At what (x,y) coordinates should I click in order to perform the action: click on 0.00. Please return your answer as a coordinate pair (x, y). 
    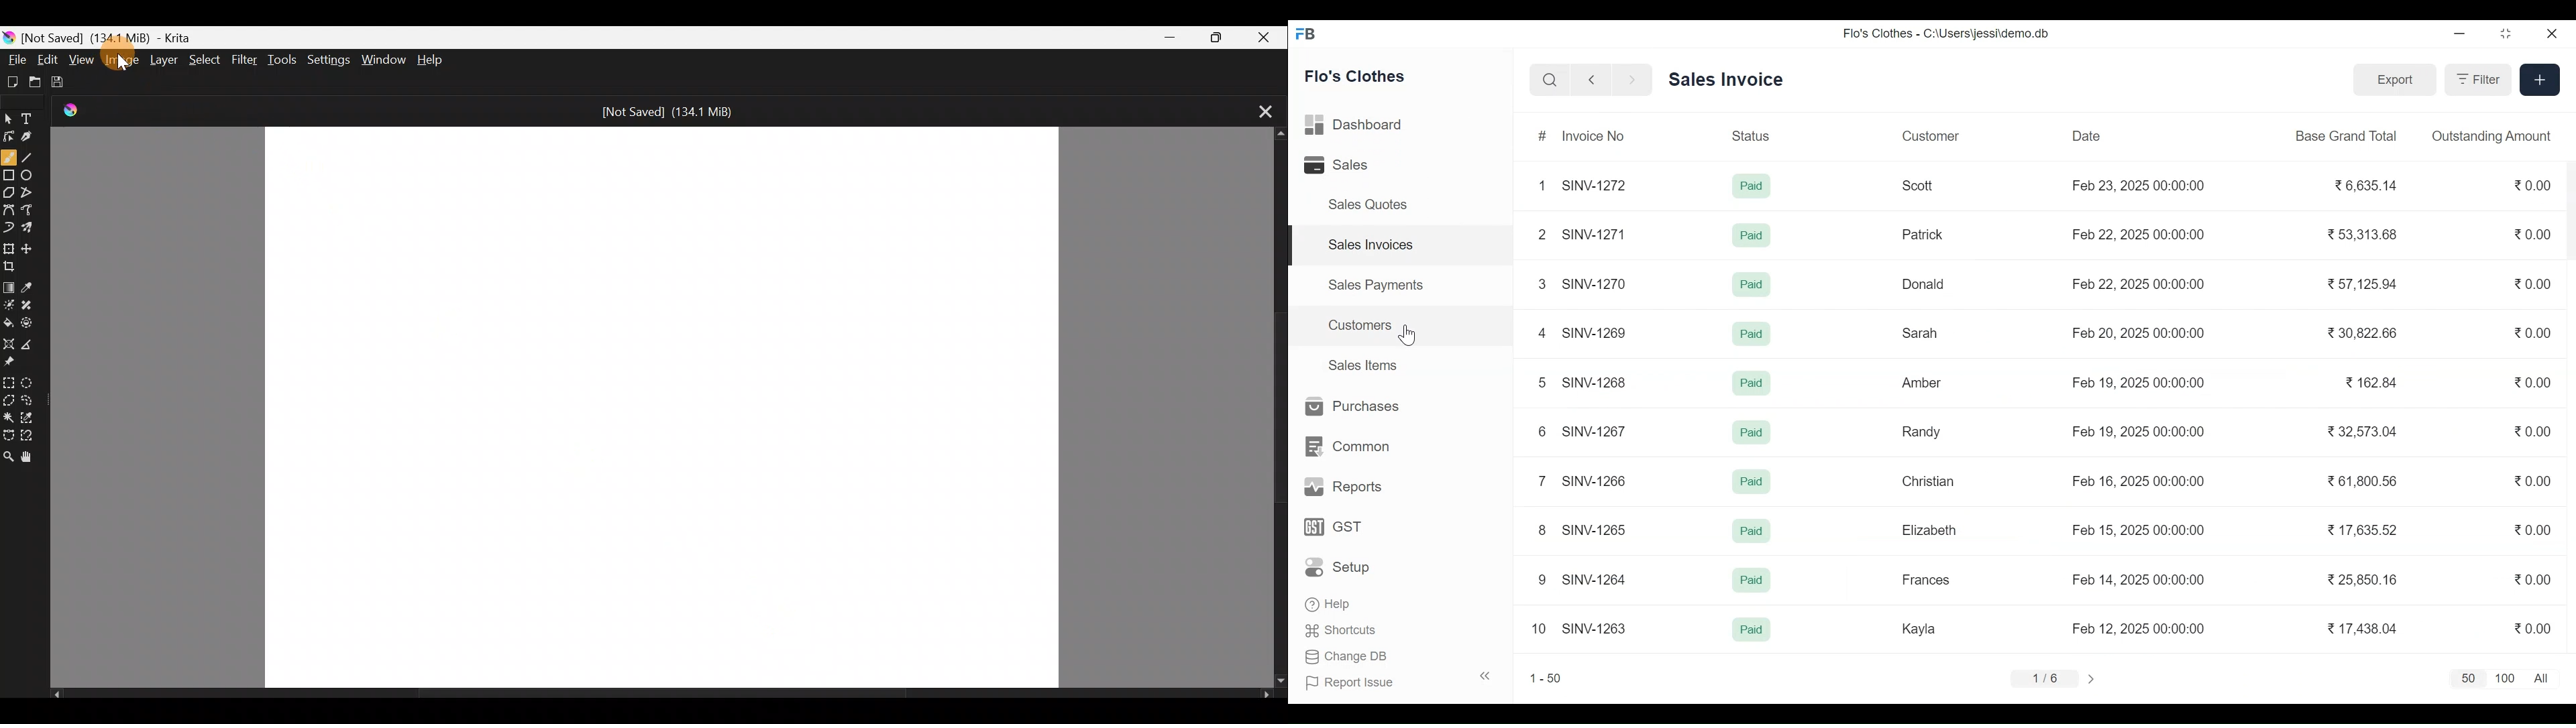
    Looking at the image, I should click on (2532, 383).